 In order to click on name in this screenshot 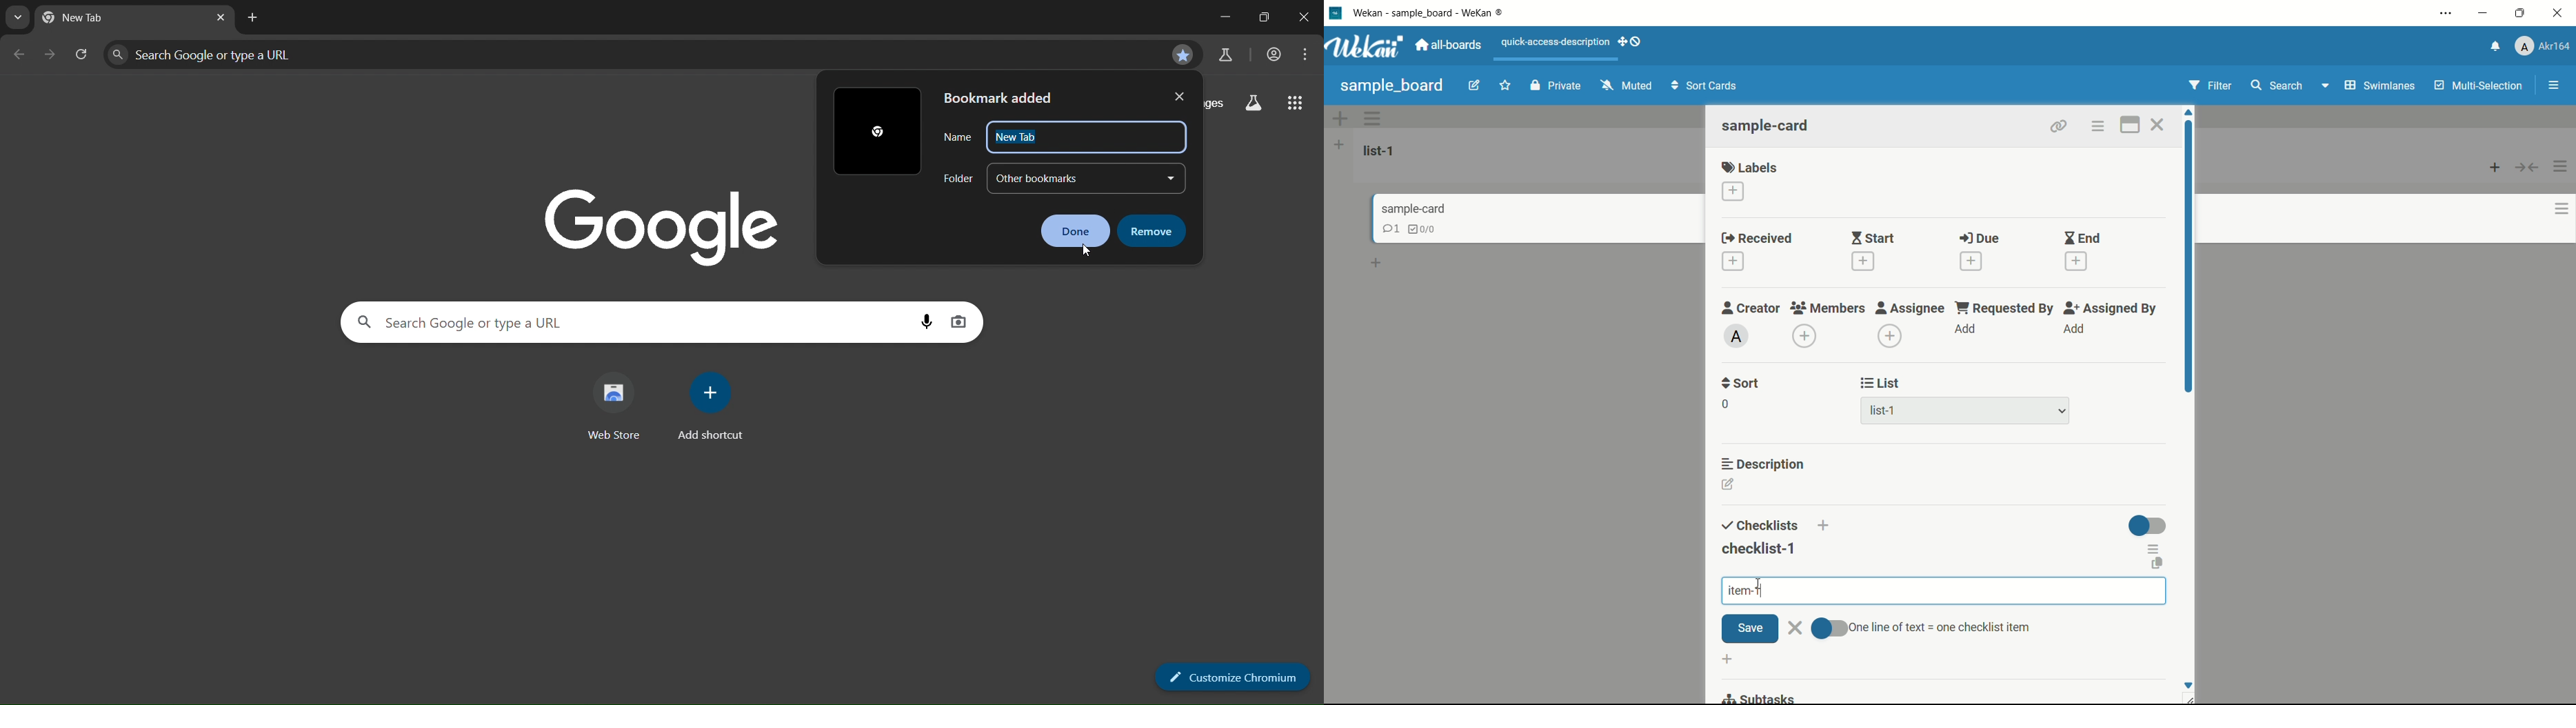, I will do `click(958, 137)`.